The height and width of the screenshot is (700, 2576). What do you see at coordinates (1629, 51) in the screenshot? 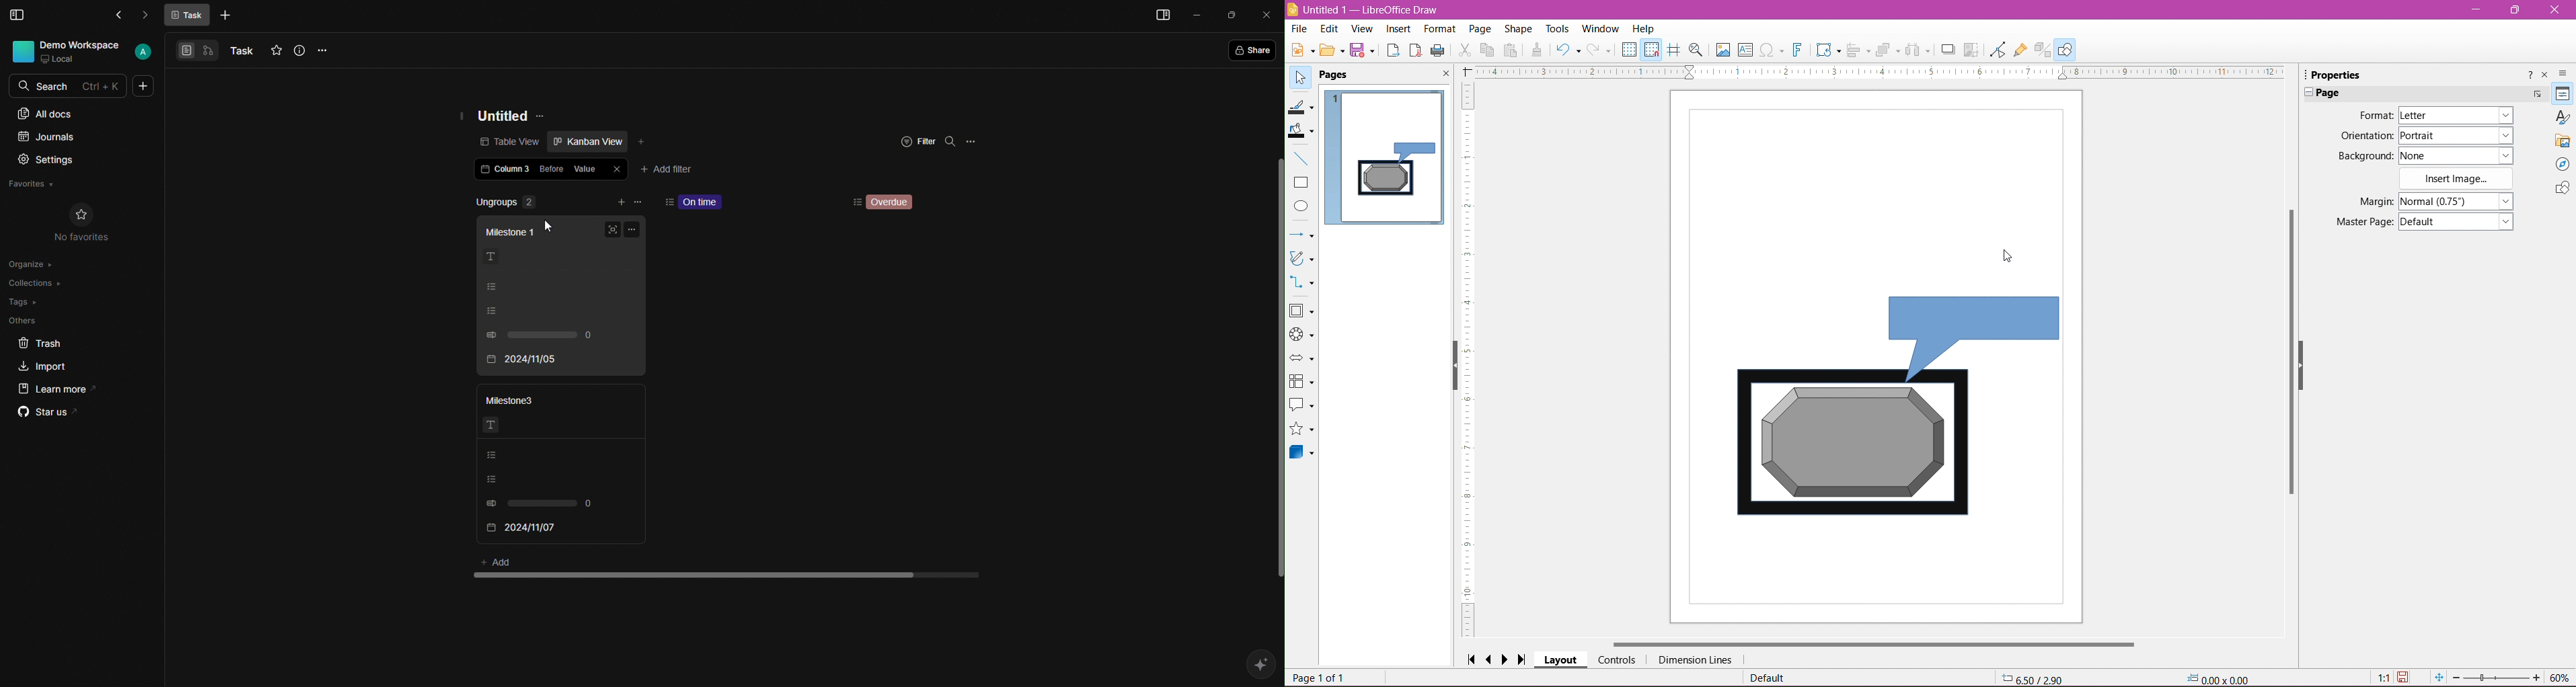
I see `Display Grid` at bounding box center [1629, 51].